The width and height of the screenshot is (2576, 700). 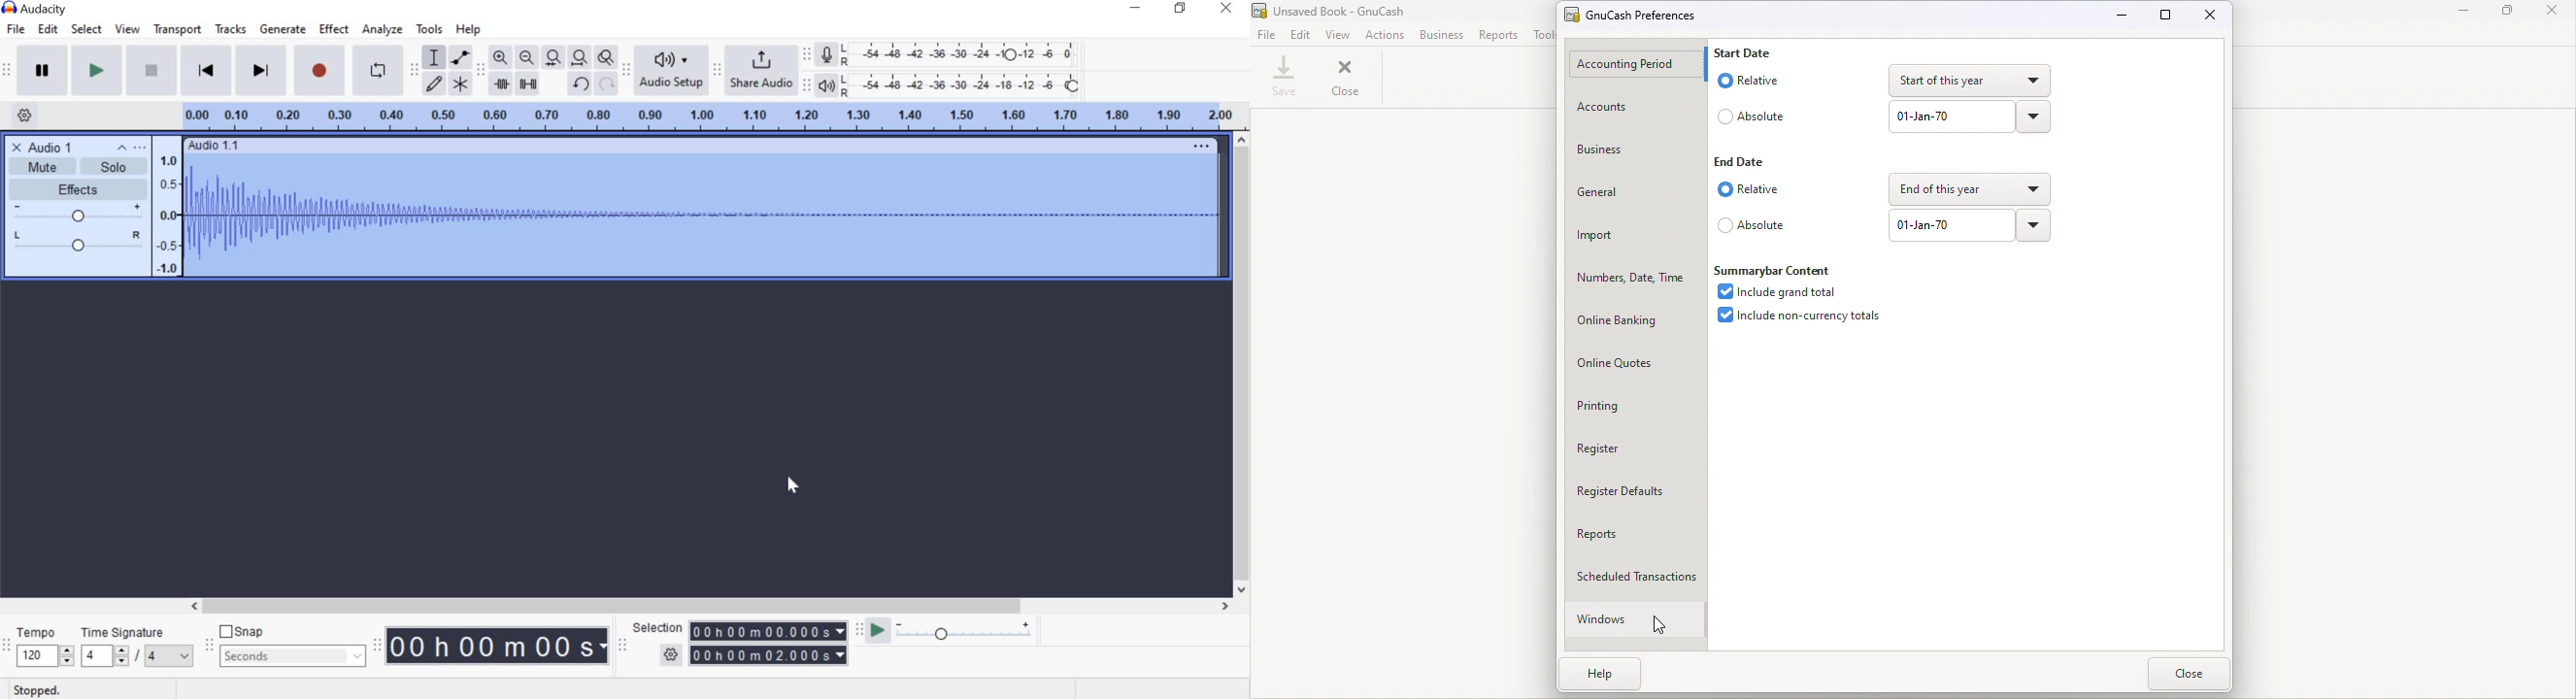 What do you see at coordinates (87, 31) in the screenshot?
I see `select` at bounding box center [87, 31].